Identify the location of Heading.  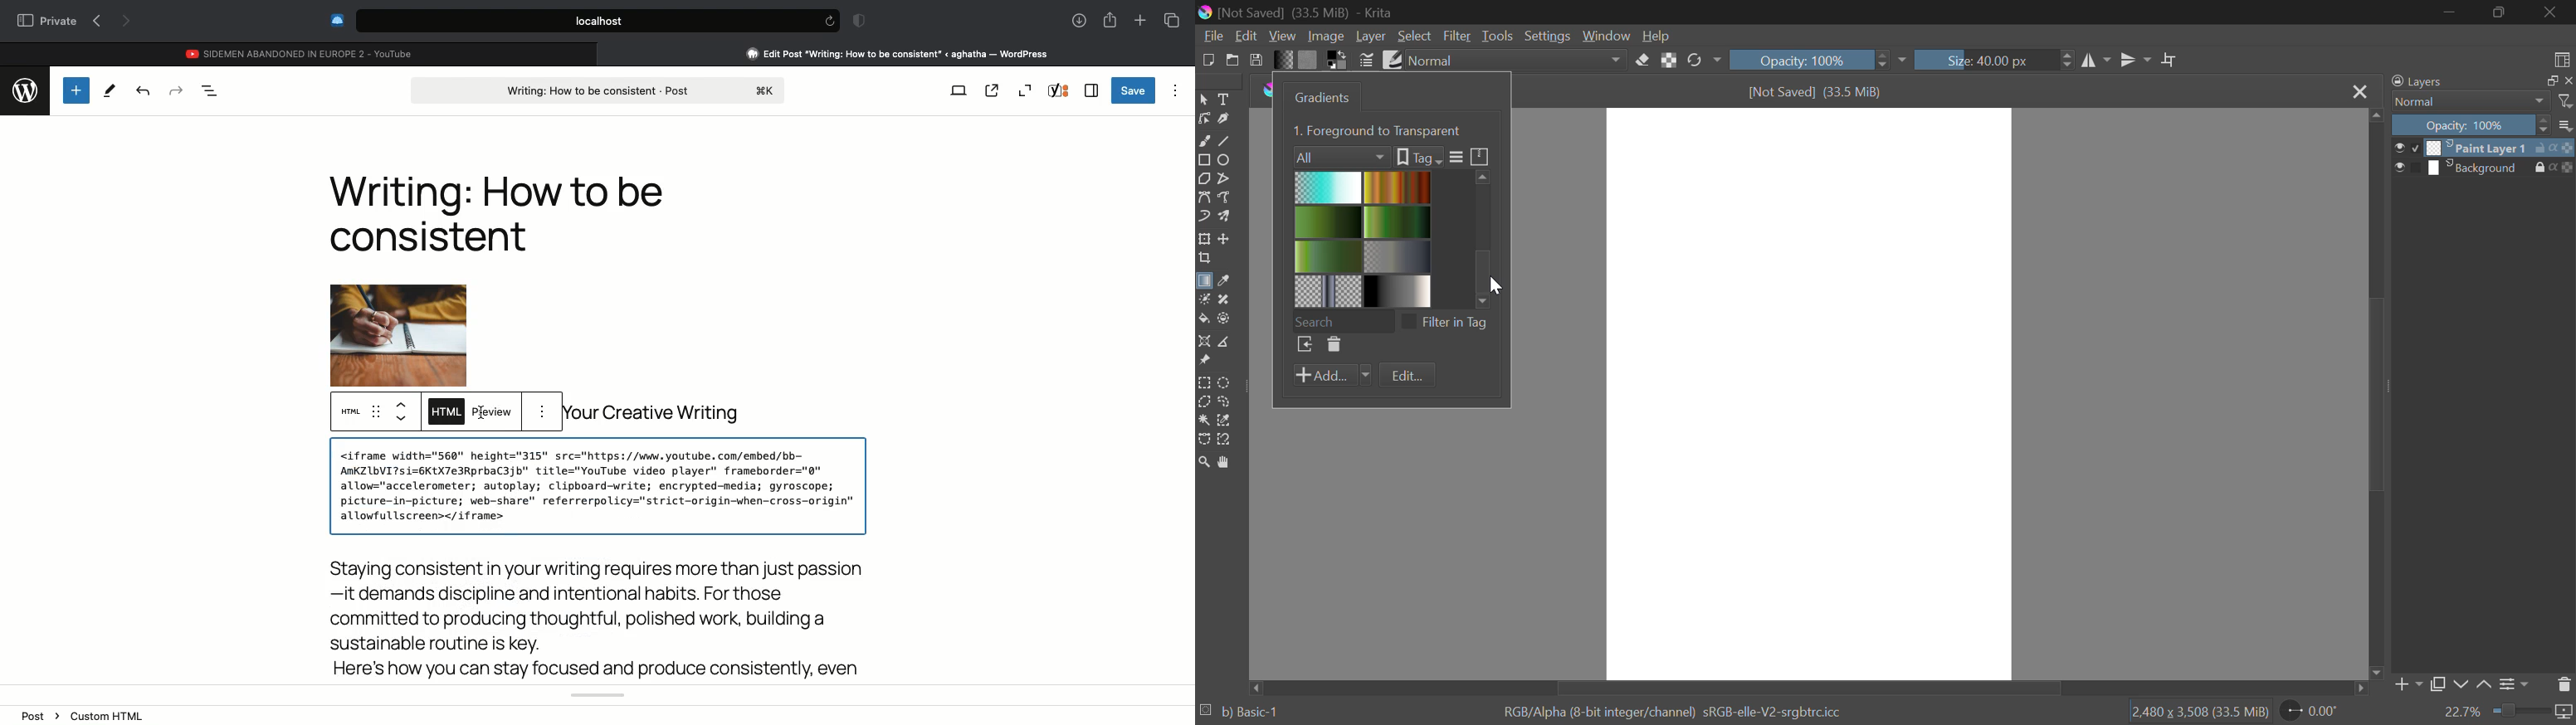
(496, 213).